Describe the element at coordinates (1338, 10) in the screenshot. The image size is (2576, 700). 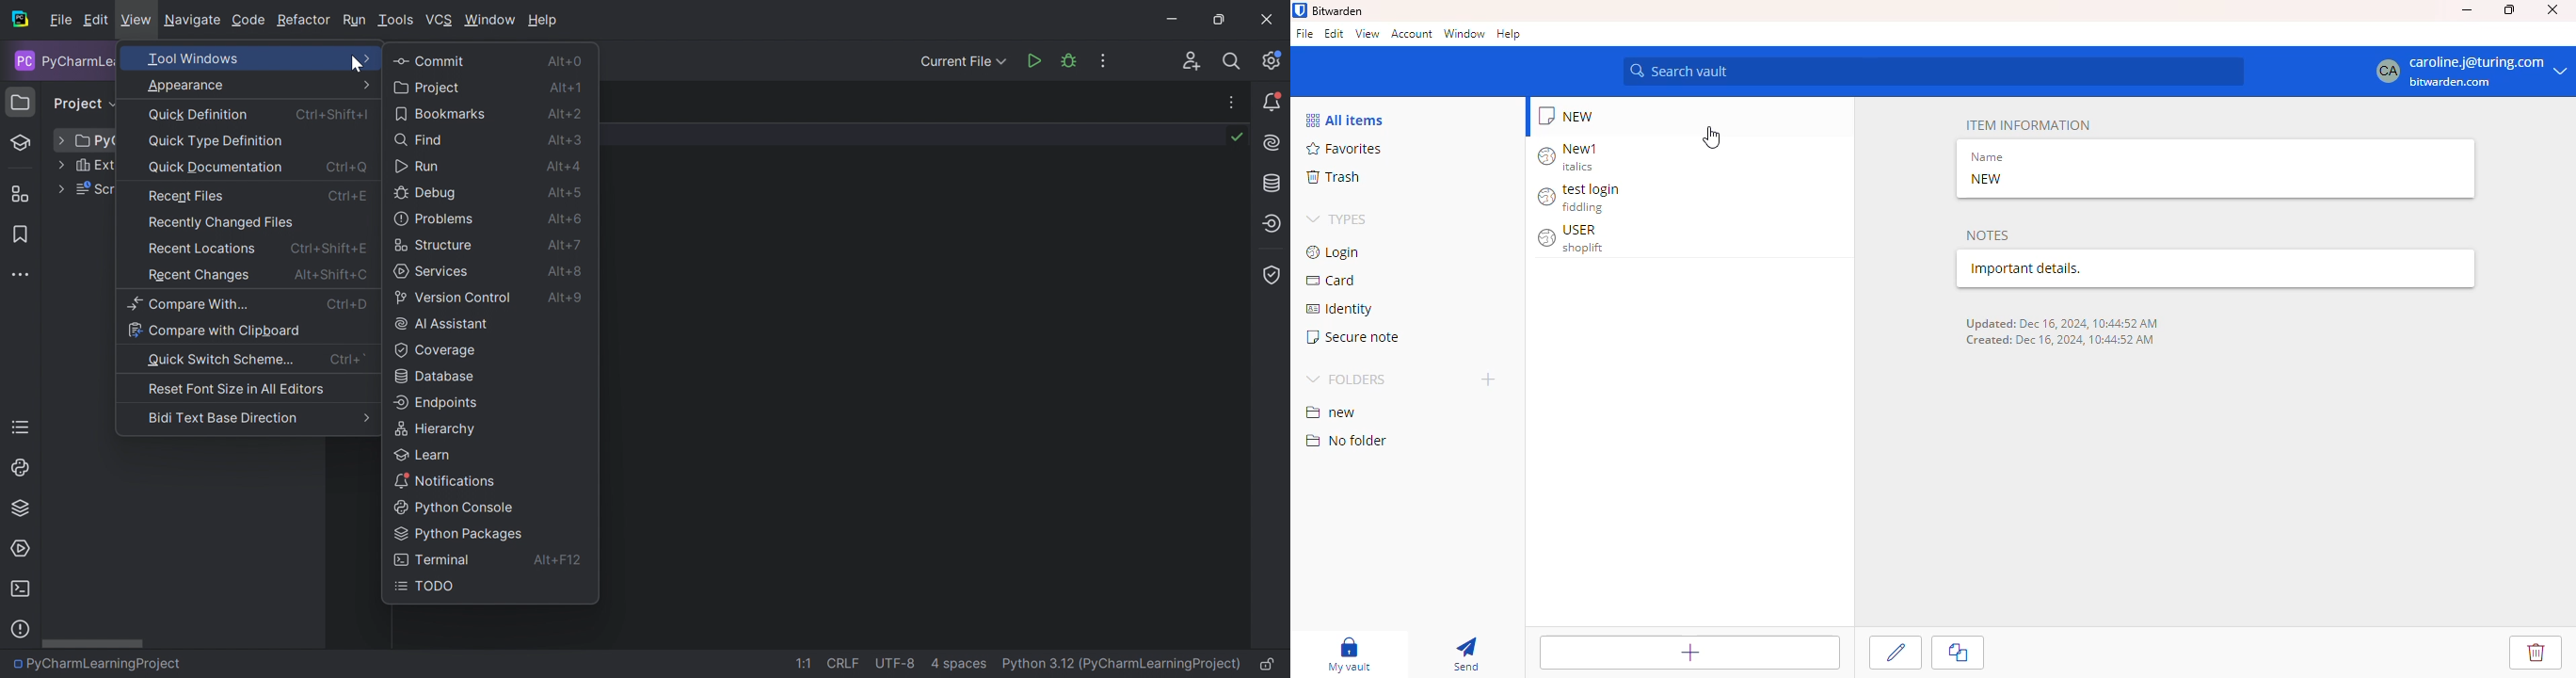
I see `bitwarden` at that location.